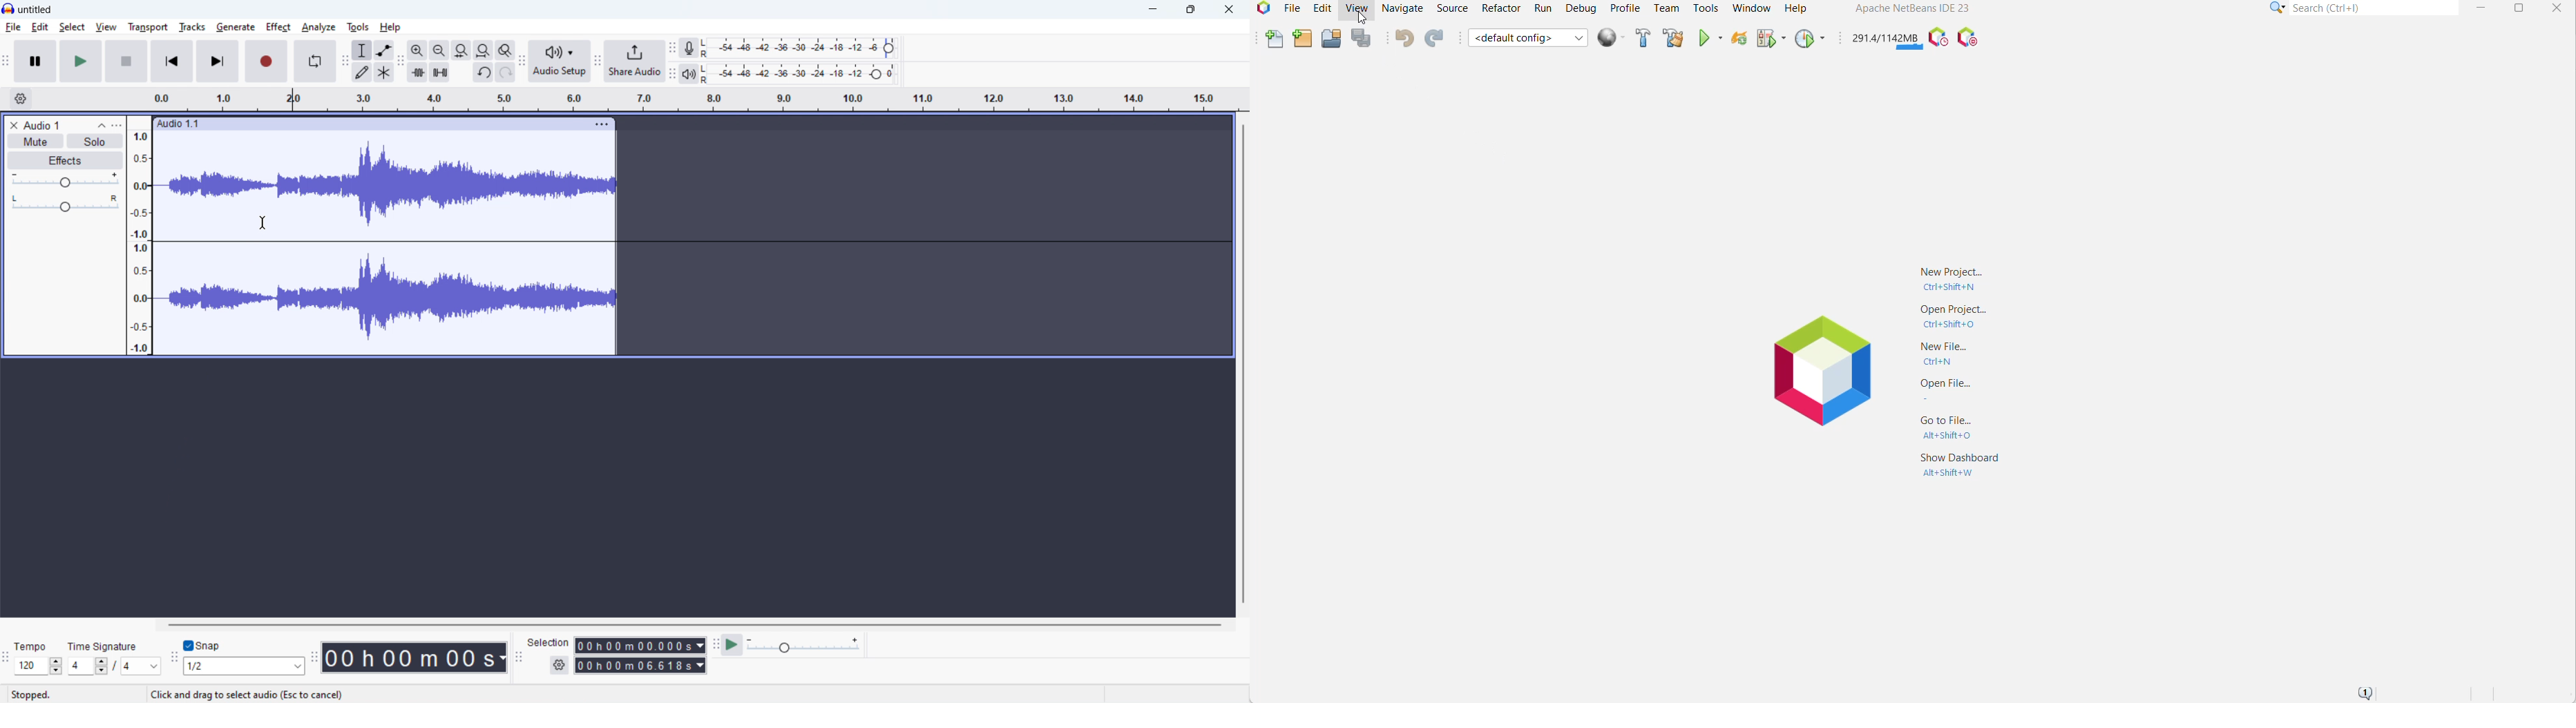 Image resolution: width=2576 pixels, height=728 pixels. What do you see at coordinates (246, 695) in the screenshot?
I see `Click and drag to select audio` at bounding box center [246, 695].